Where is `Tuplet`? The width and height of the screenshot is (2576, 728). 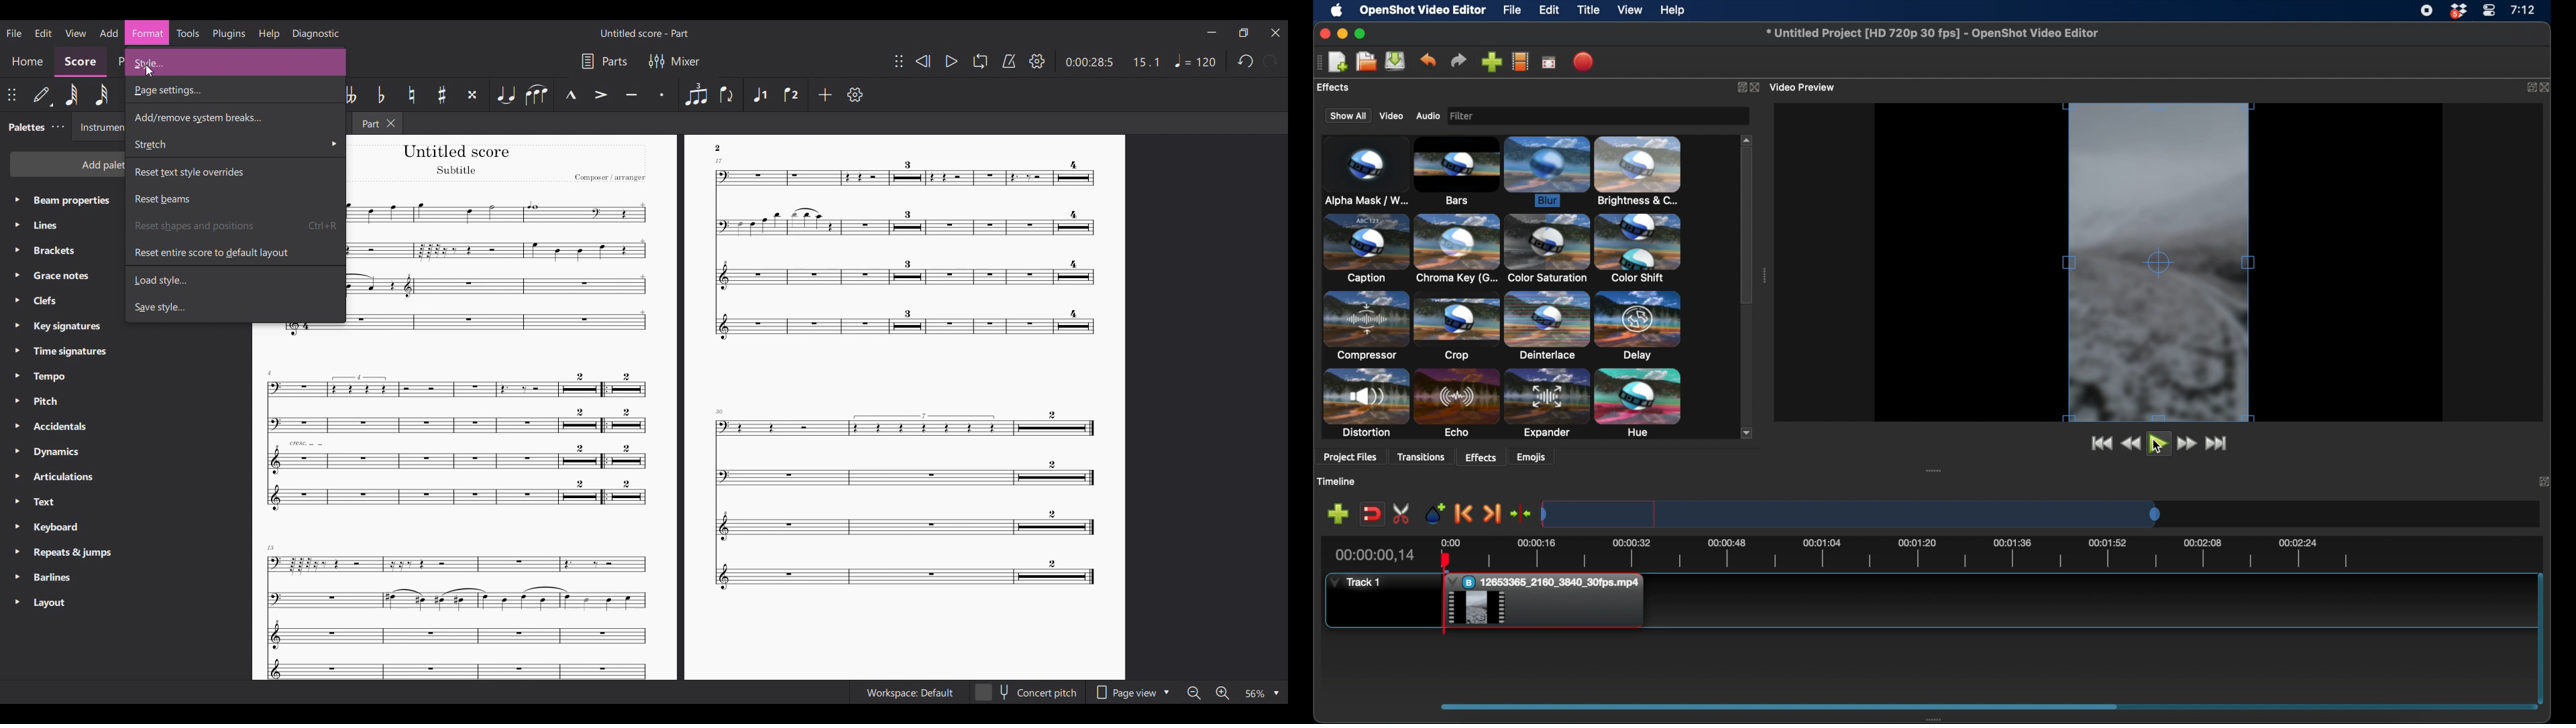 Tuplet is located at coordinates (695, 95).